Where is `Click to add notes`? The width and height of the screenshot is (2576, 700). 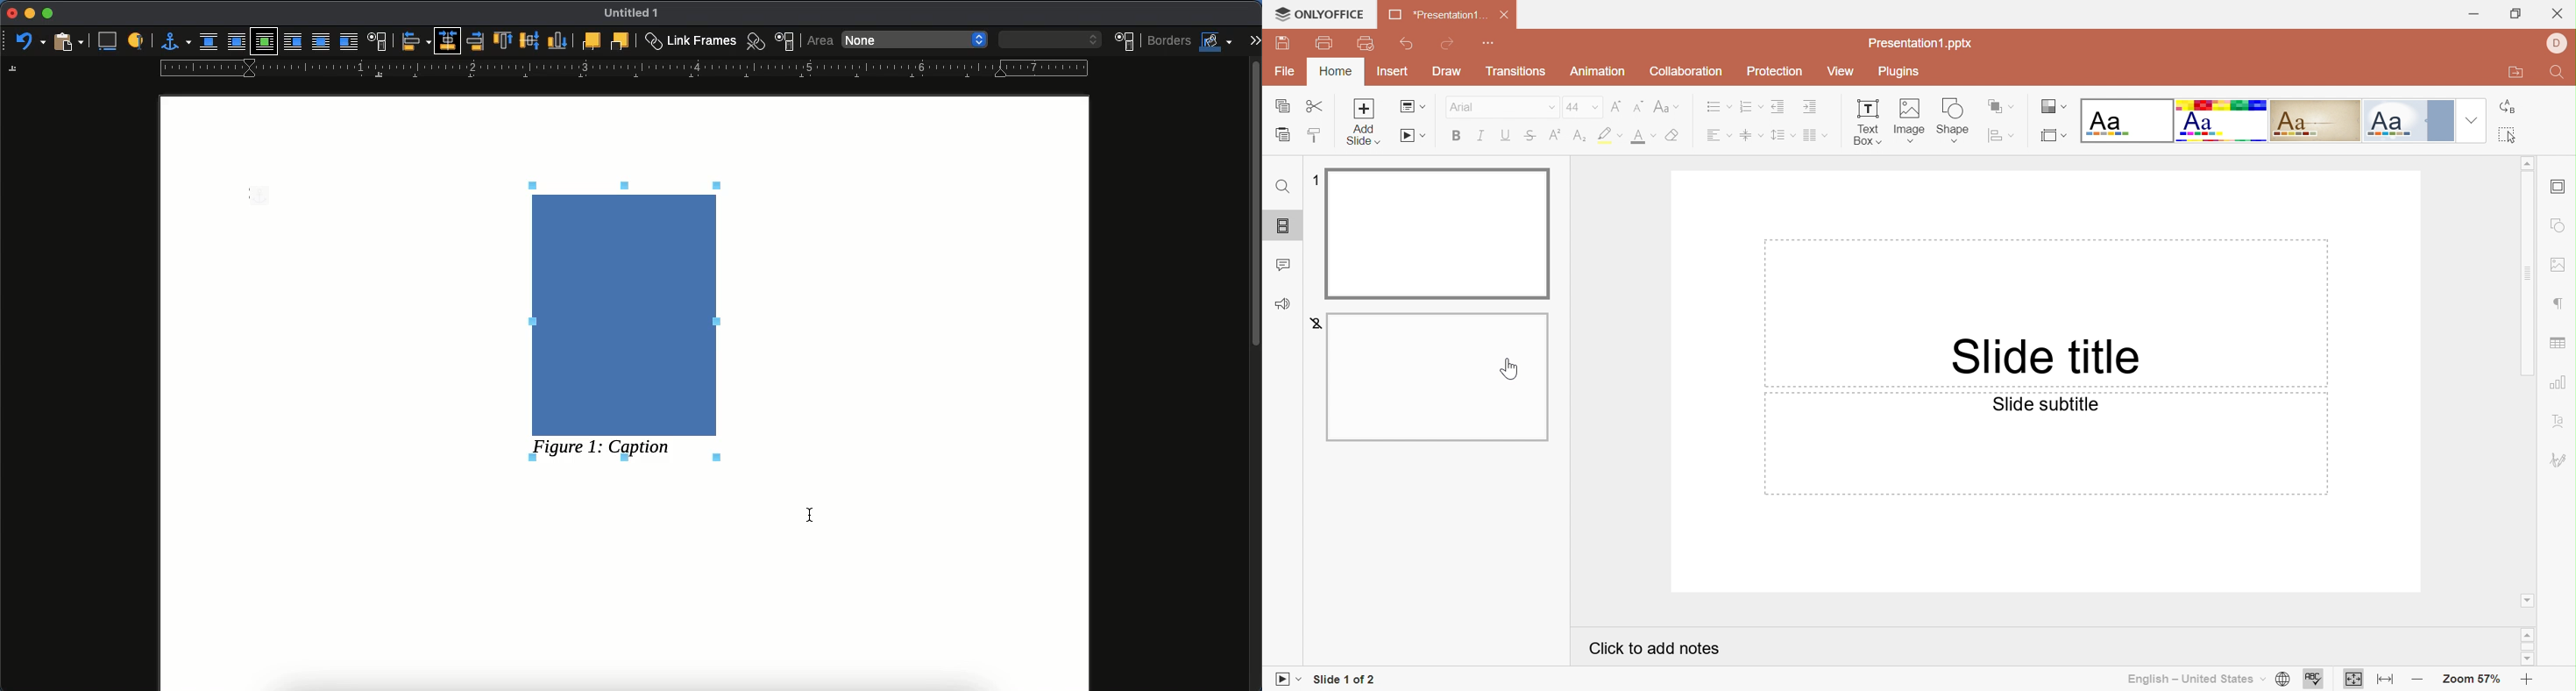
Click to add notes is located at coordinates (1653, 648).